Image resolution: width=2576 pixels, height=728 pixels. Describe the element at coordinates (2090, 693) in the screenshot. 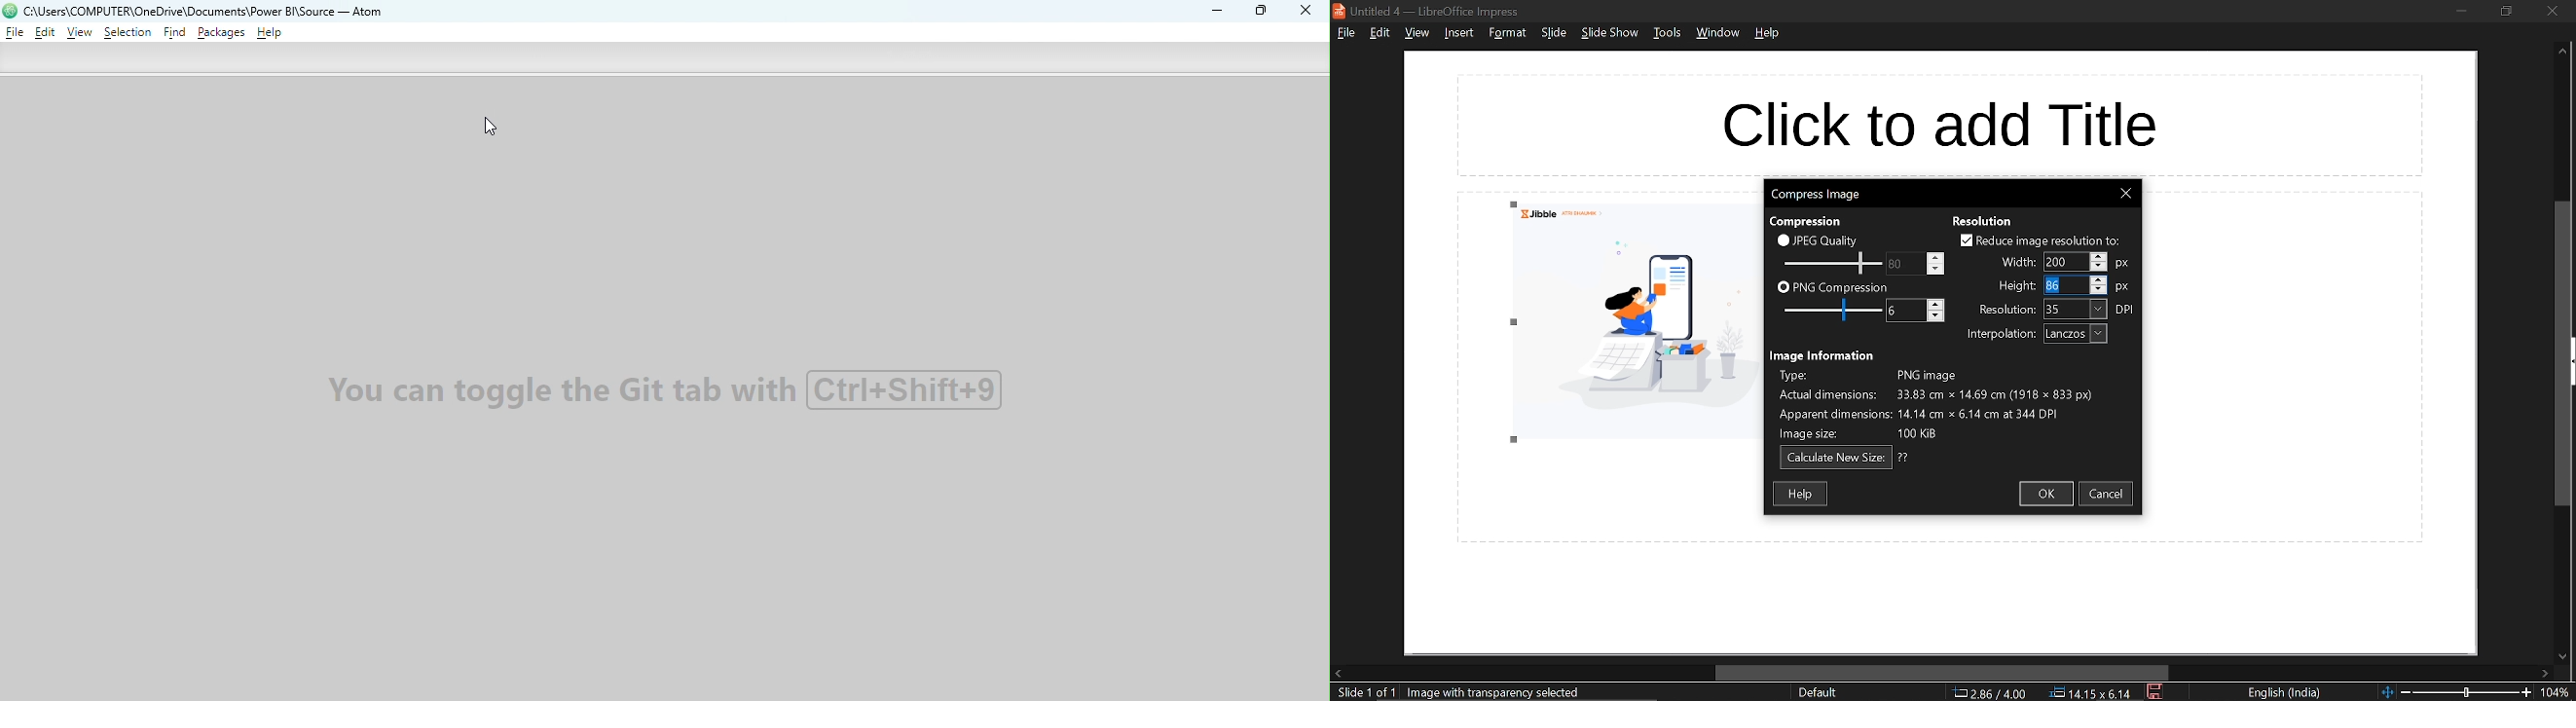

I see `position` at that location.